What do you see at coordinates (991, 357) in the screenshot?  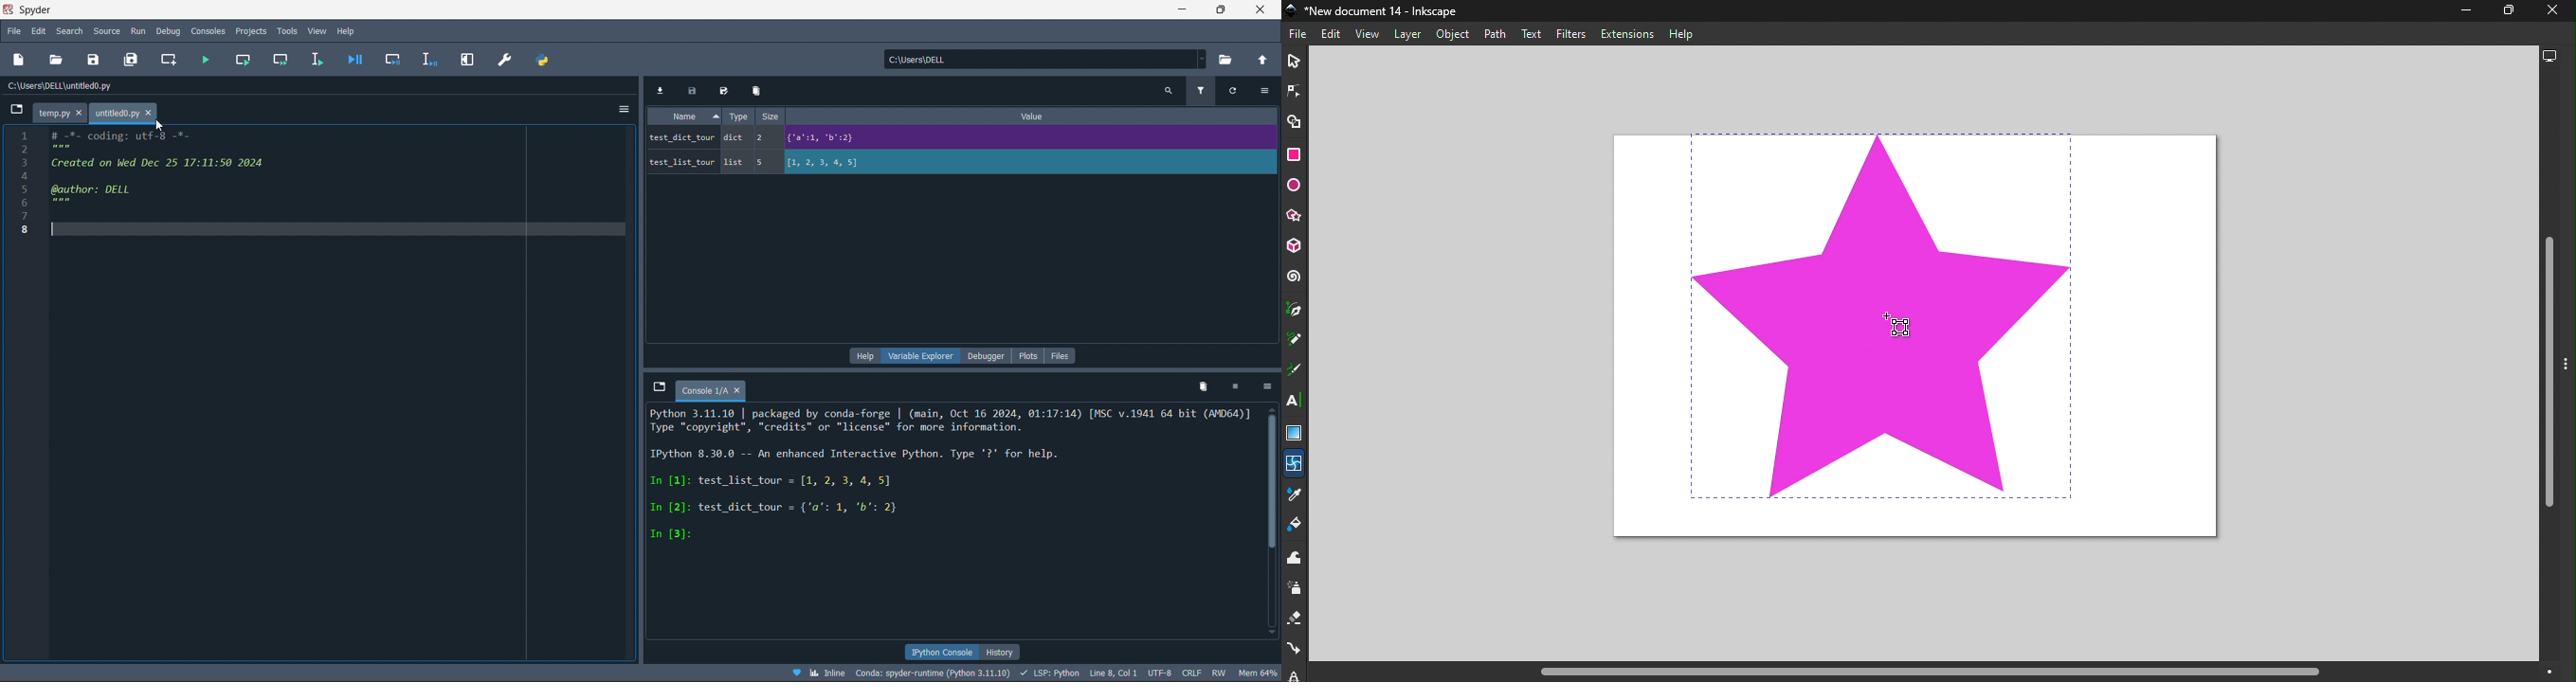 I see `debugger pane` at bounding box center [991, 357].